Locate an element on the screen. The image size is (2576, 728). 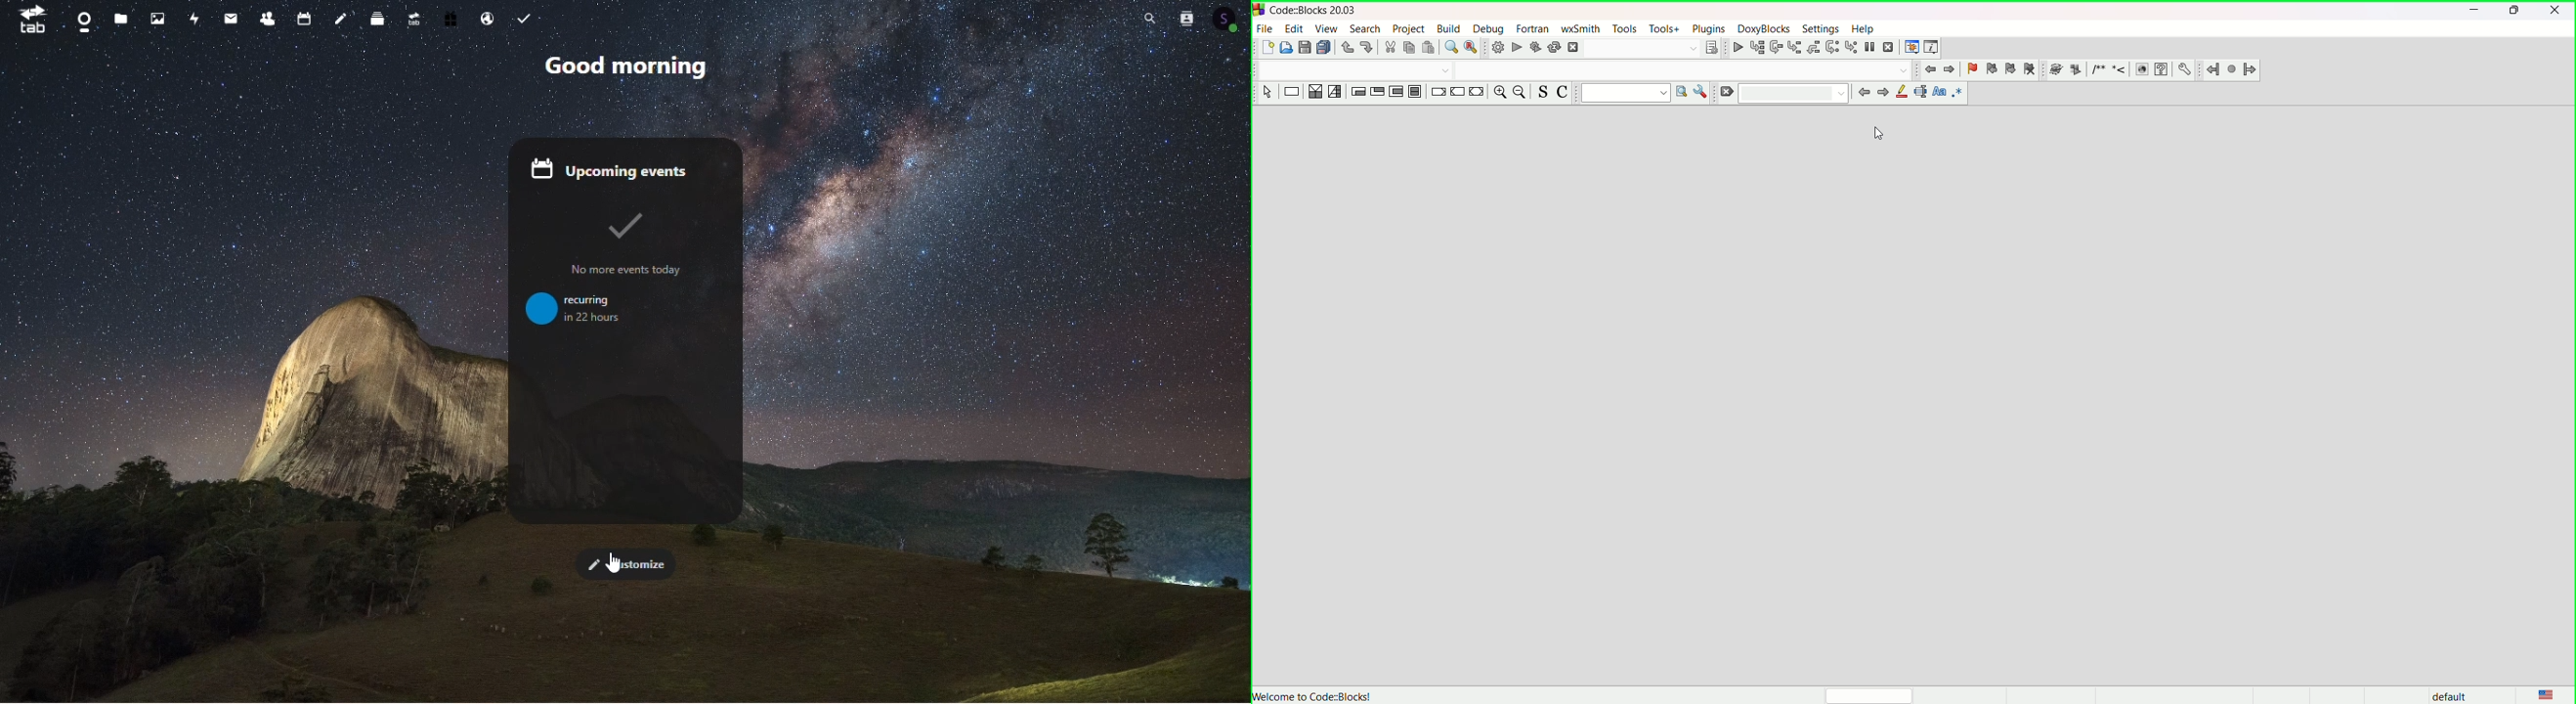
prev bookmark is located at coordinates (1992, 68).